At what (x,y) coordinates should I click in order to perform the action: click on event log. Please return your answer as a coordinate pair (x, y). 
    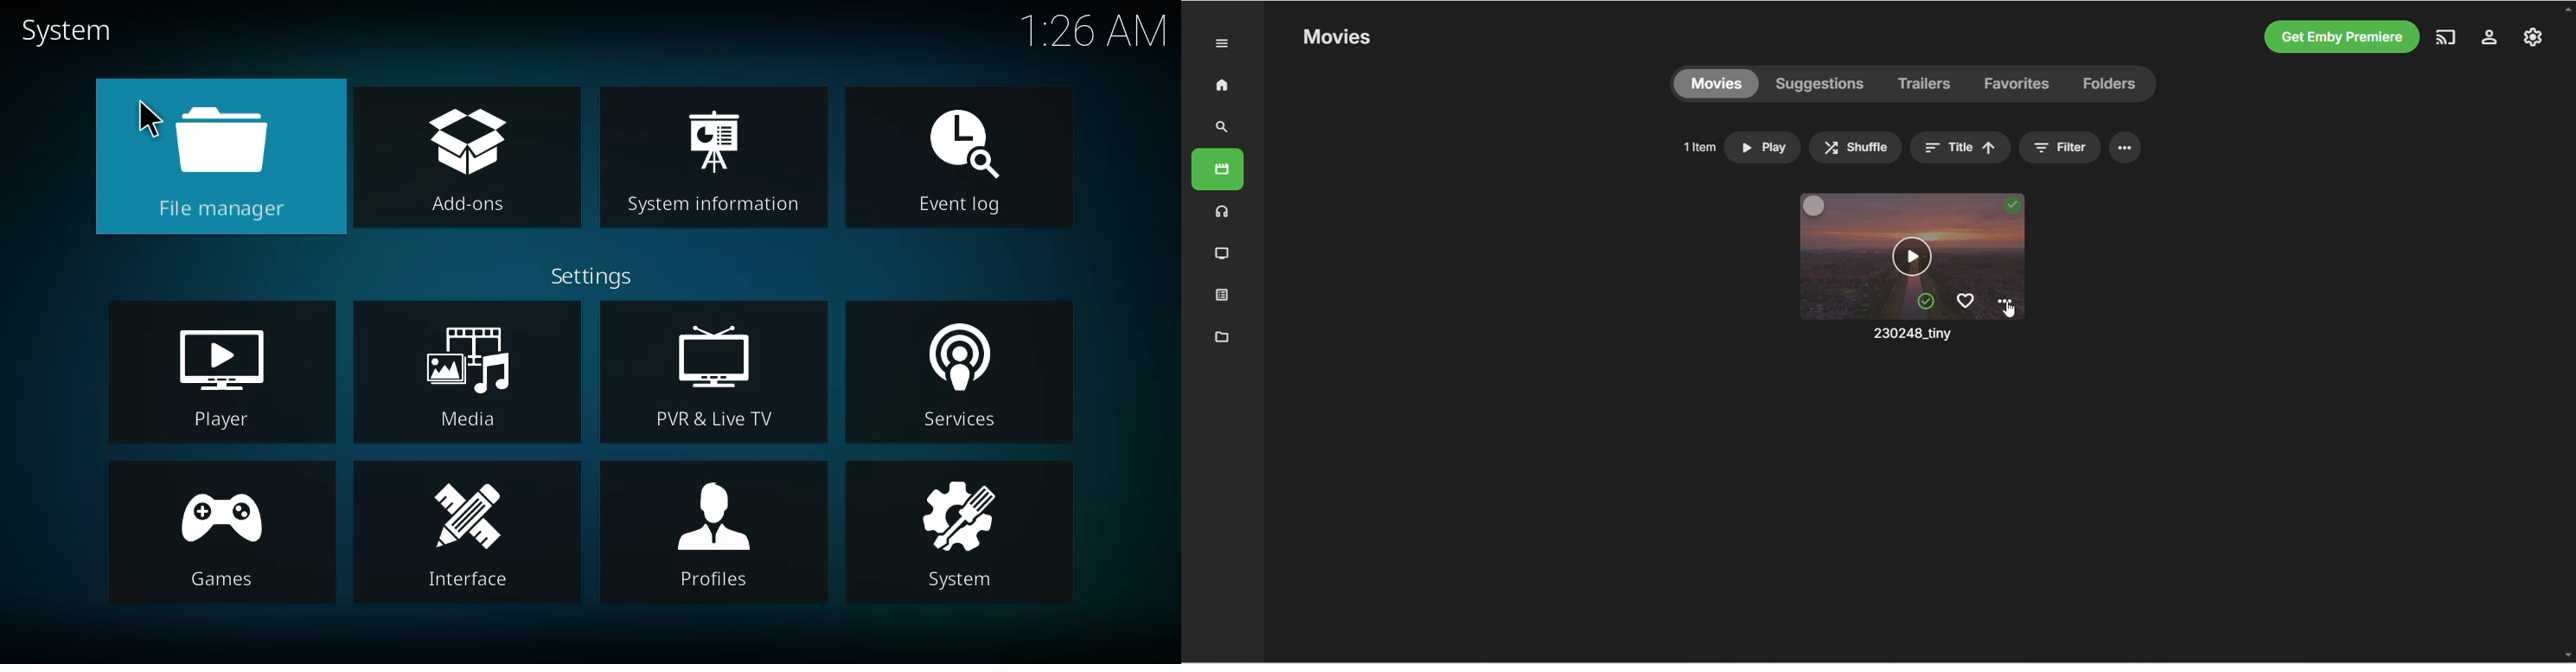
    Looking at the image, I should click on (955, 157).